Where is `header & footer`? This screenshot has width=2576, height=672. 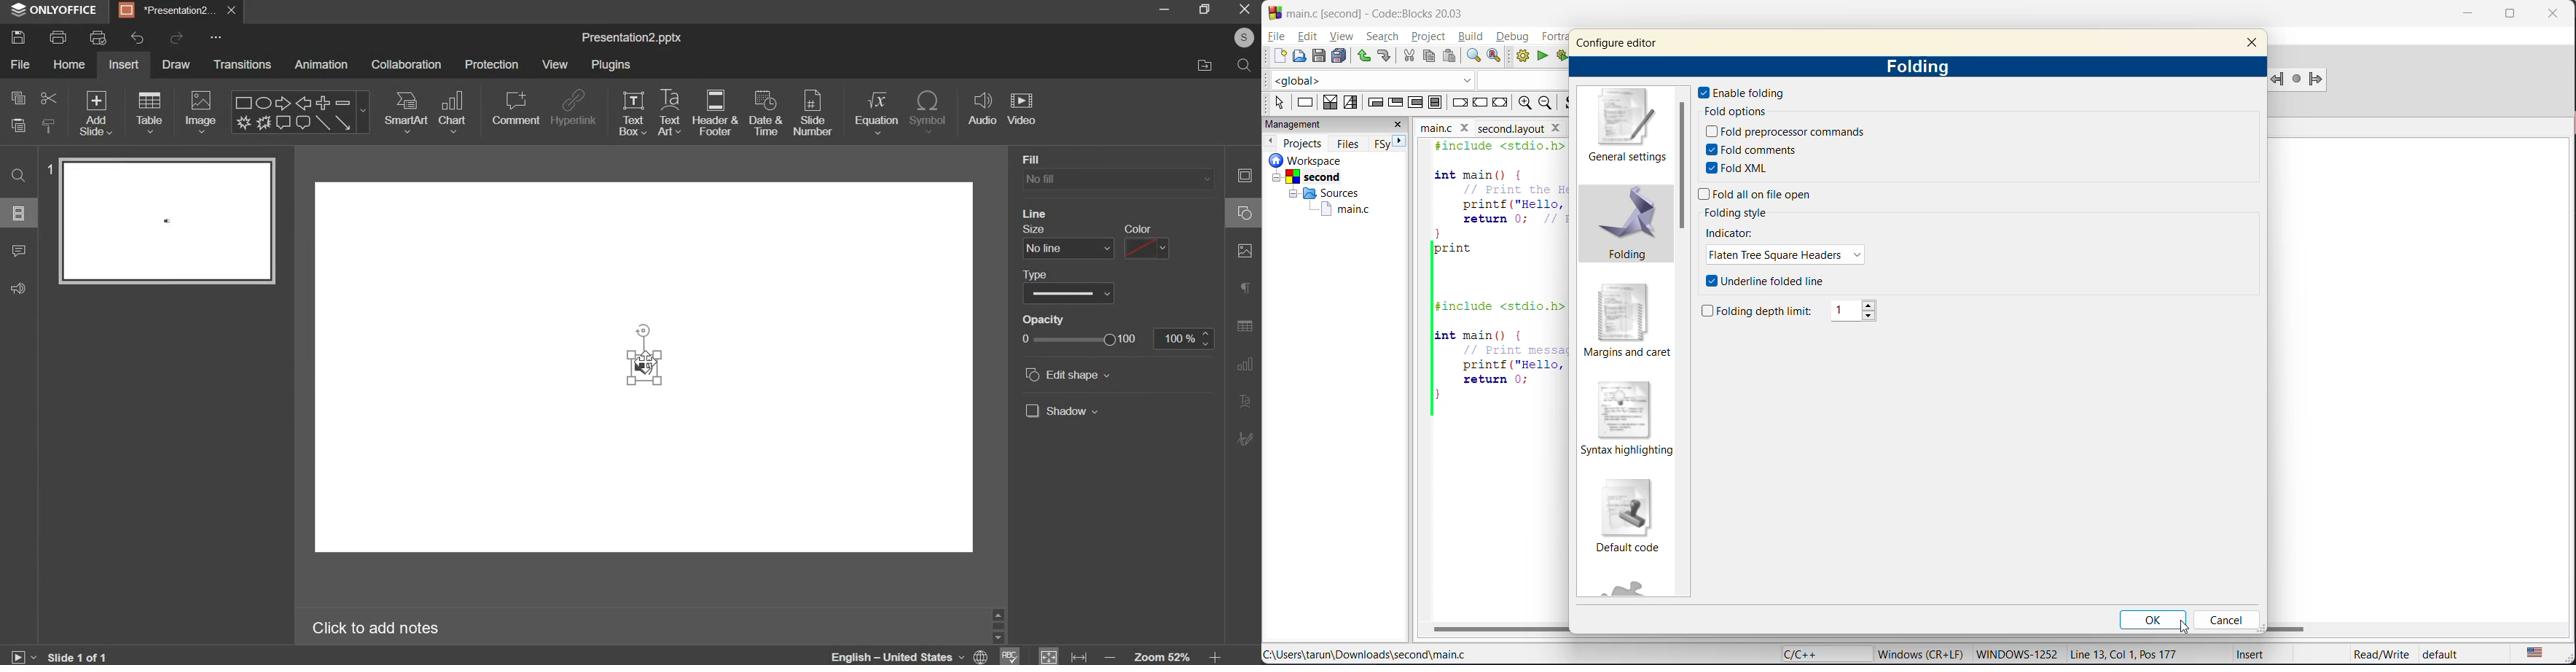 header & footer is located at coordinates (719, 113).